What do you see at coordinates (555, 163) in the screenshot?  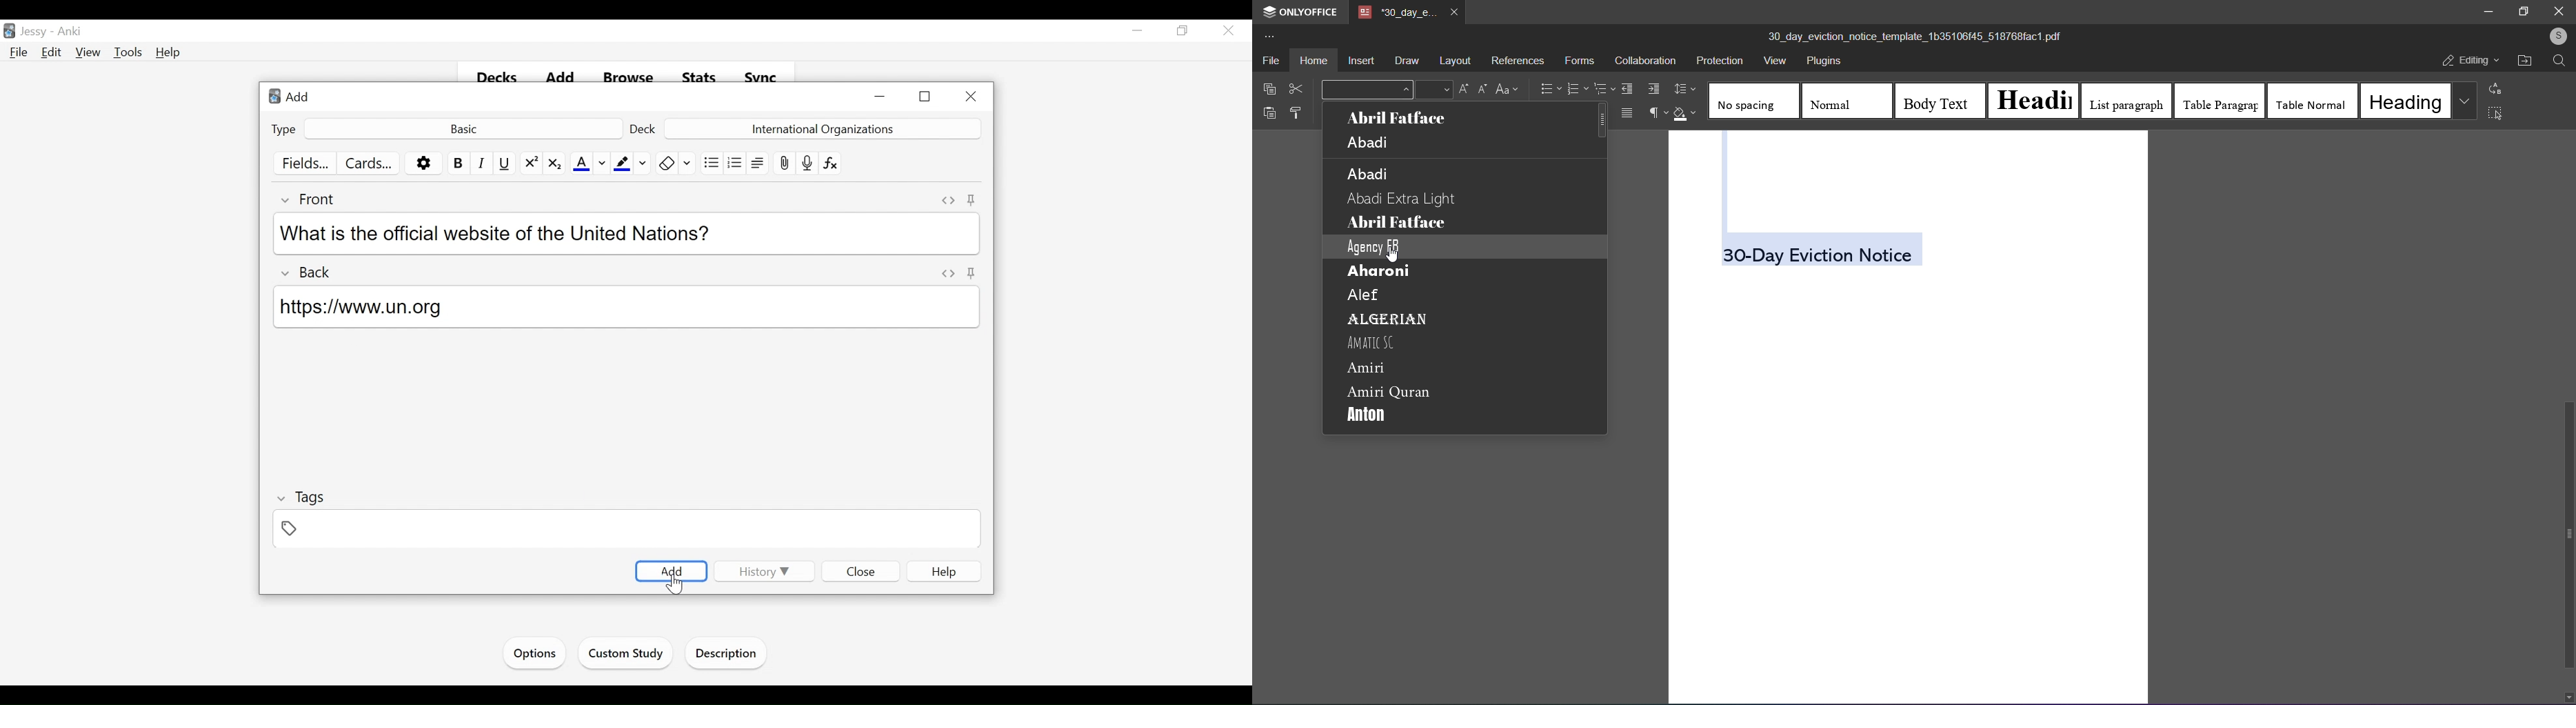 I see `Subscript` at bounding box center [555, 163].